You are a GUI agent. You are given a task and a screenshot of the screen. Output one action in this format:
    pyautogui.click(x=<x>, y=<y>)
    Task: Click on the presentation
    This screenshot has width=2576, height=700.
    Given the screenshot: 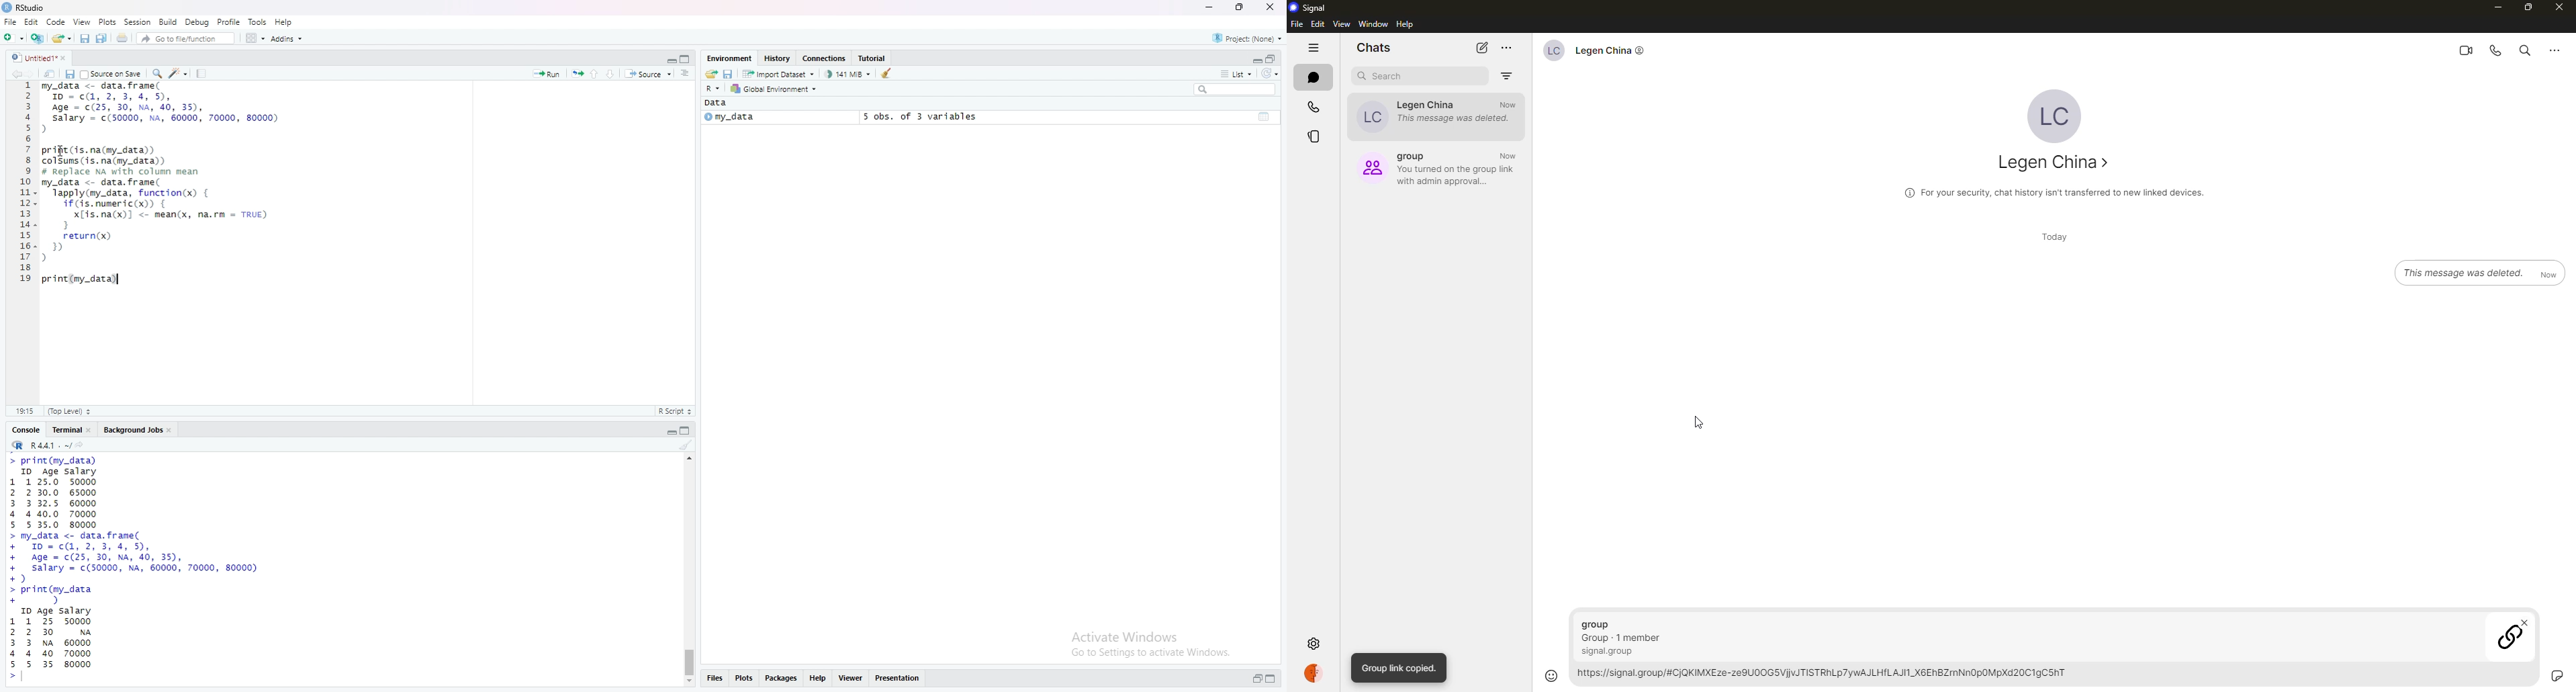 What is the action you would take?
    pyautogui.click(x=902, y=678)
    